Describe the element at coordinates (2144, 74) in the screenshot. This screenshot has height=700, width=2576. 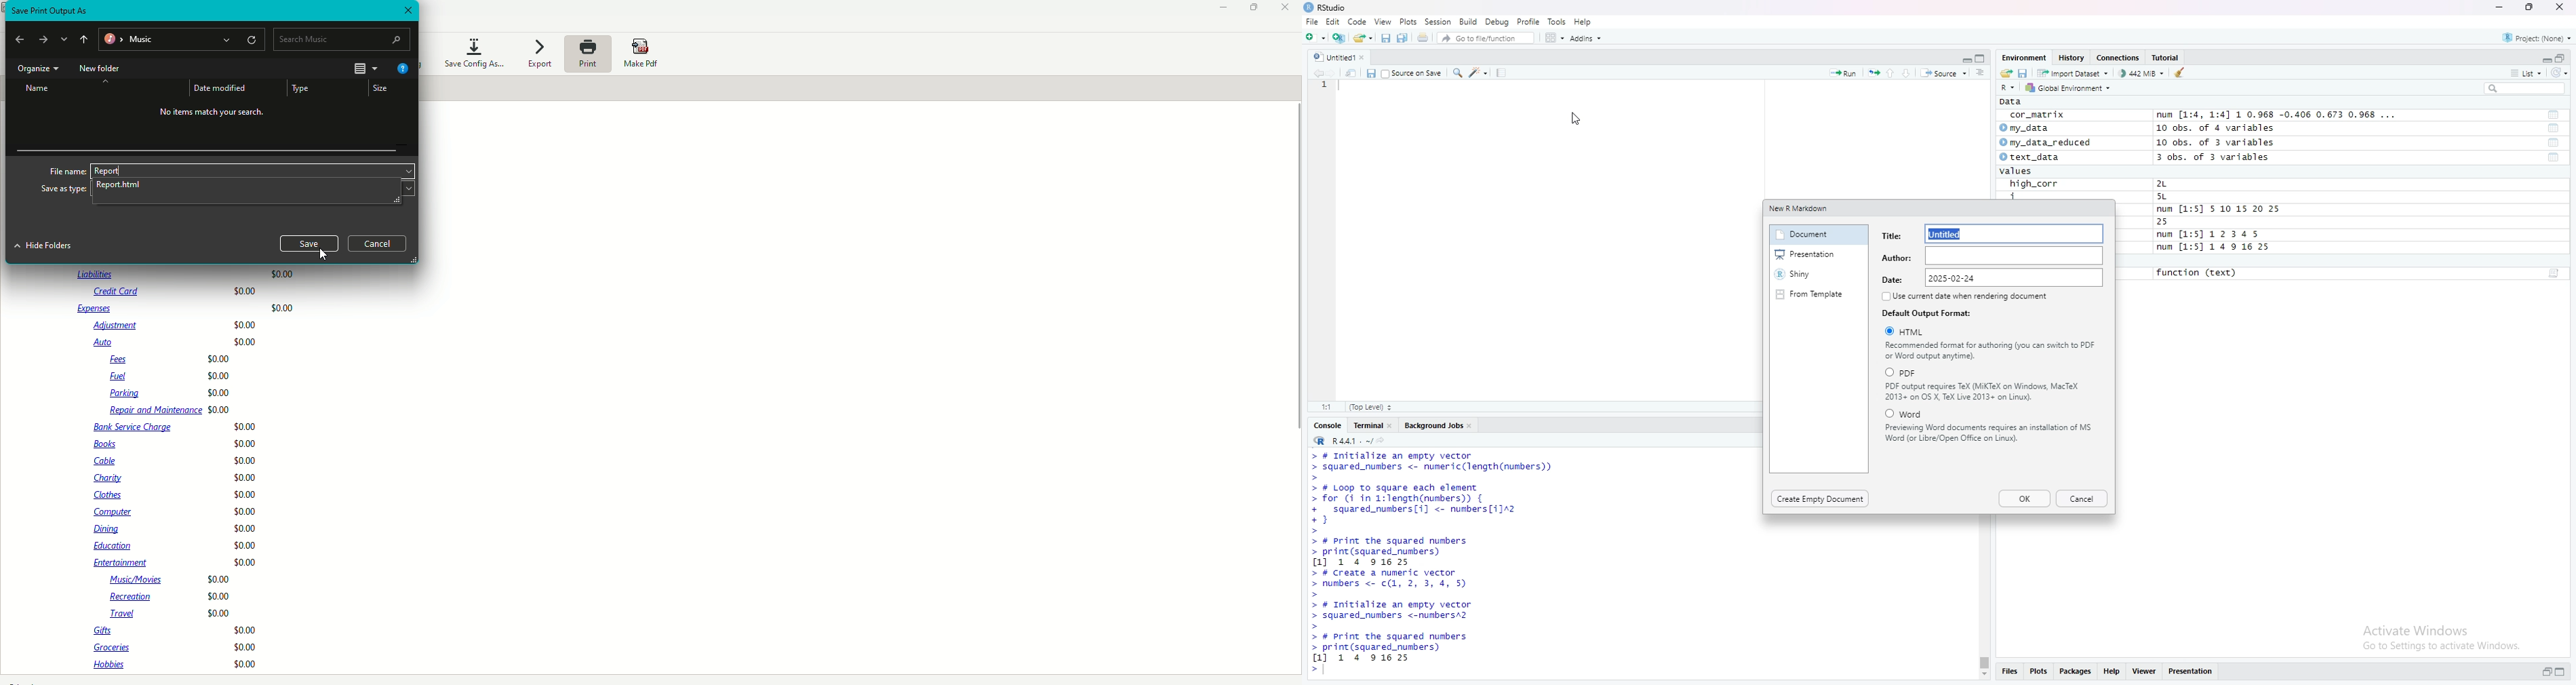
I see `442 MiB` at that location.